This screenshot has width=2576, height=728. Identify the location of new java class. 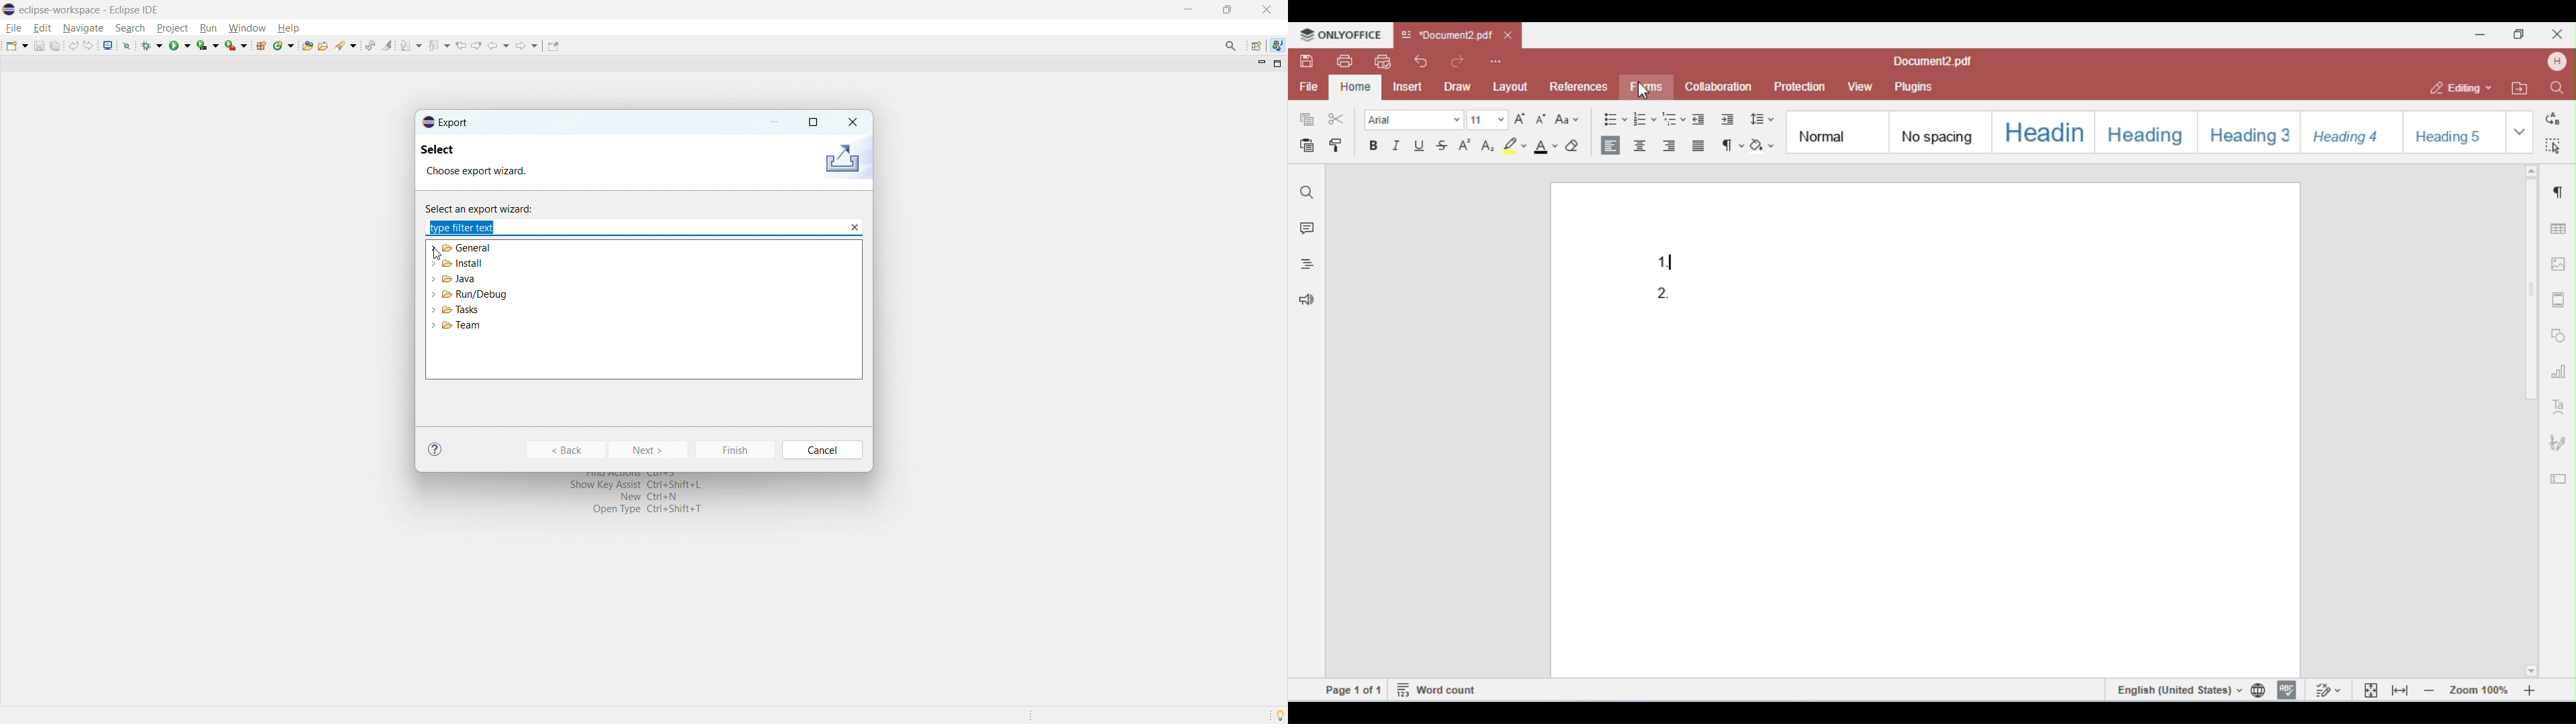
(284, 46).